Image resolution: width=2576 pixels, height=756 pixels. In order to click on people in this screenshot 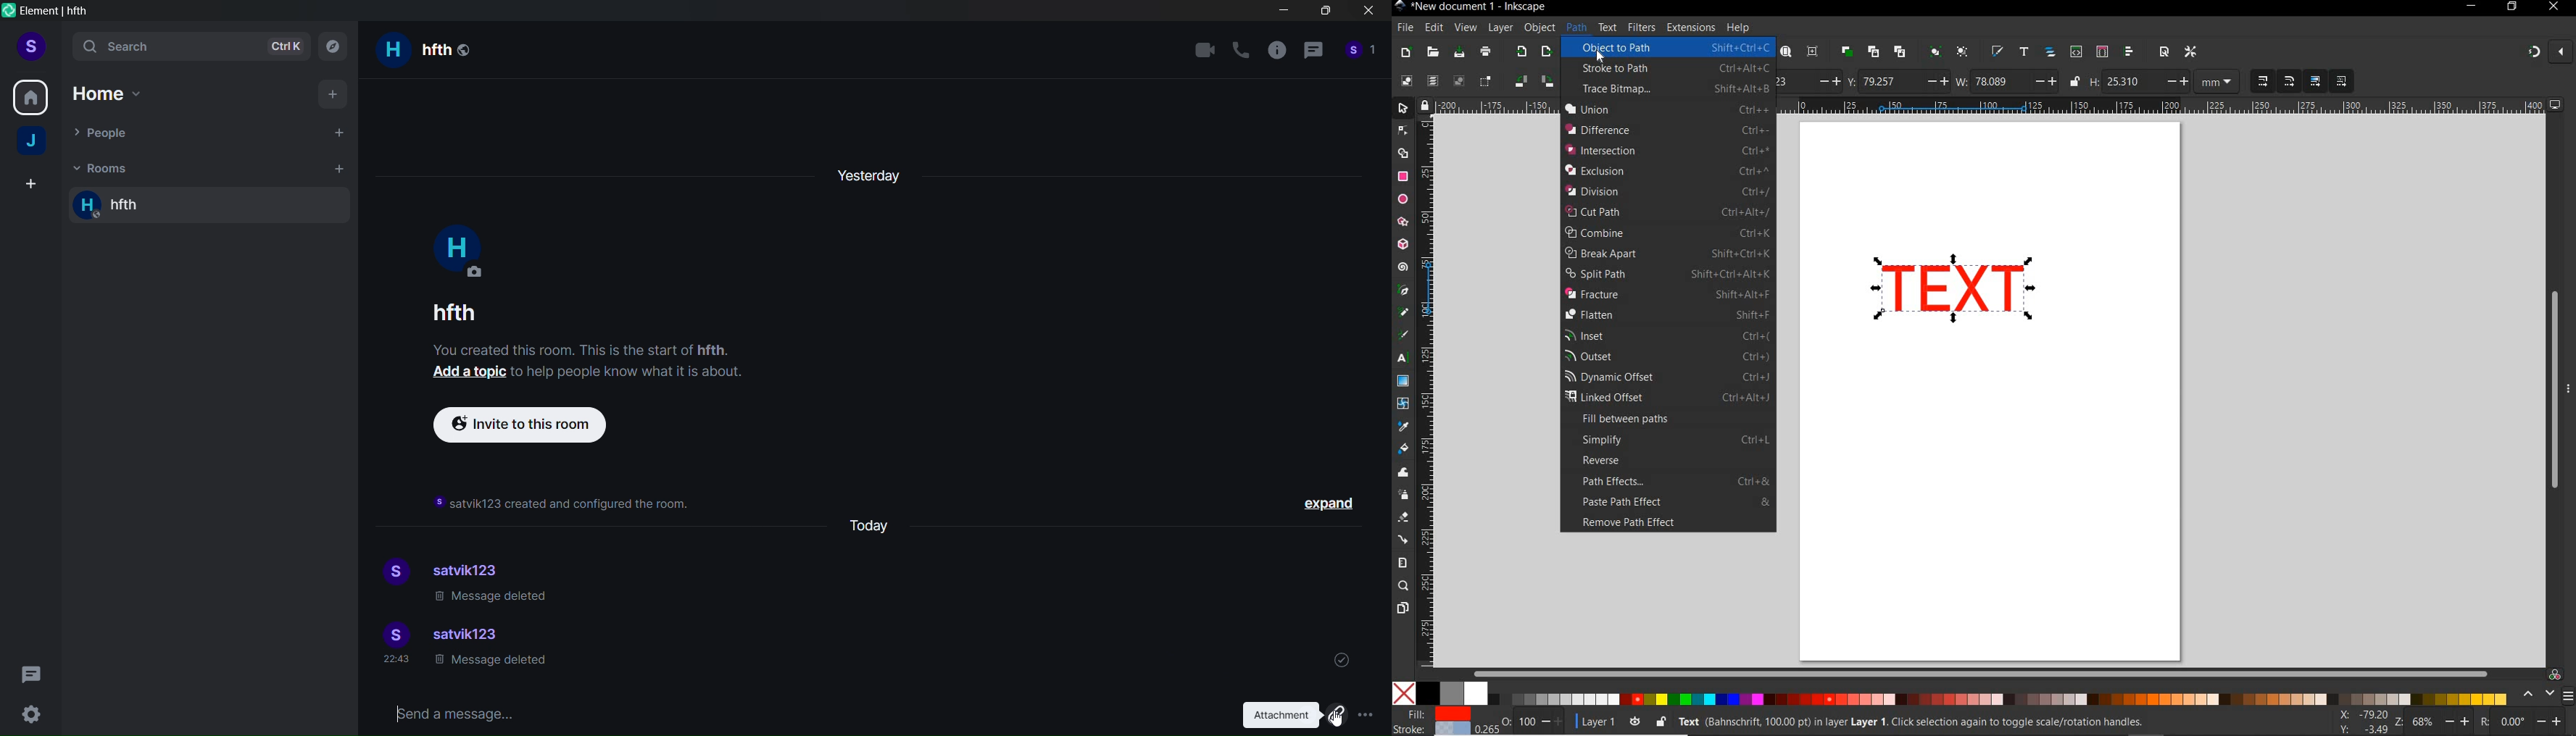, I will do `click(108, 134)`.